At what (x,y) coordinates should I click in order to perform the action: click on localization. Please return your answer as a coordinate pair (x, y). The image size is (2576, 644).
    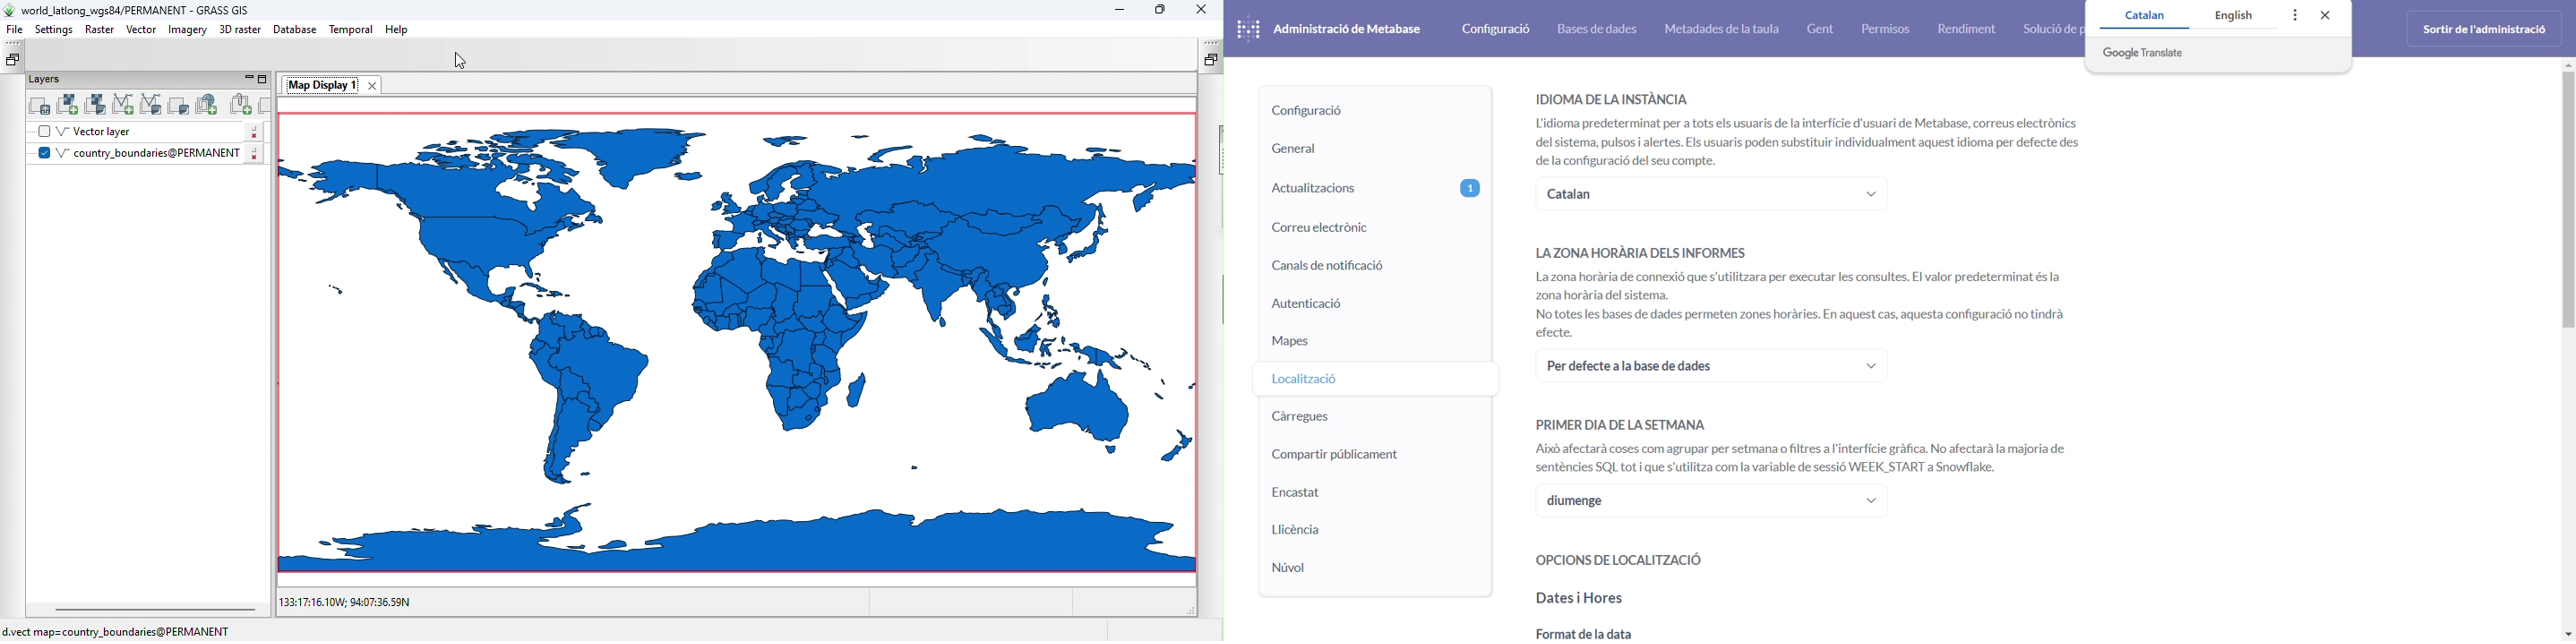
    Looking at the image, I should click on (1369, 378).